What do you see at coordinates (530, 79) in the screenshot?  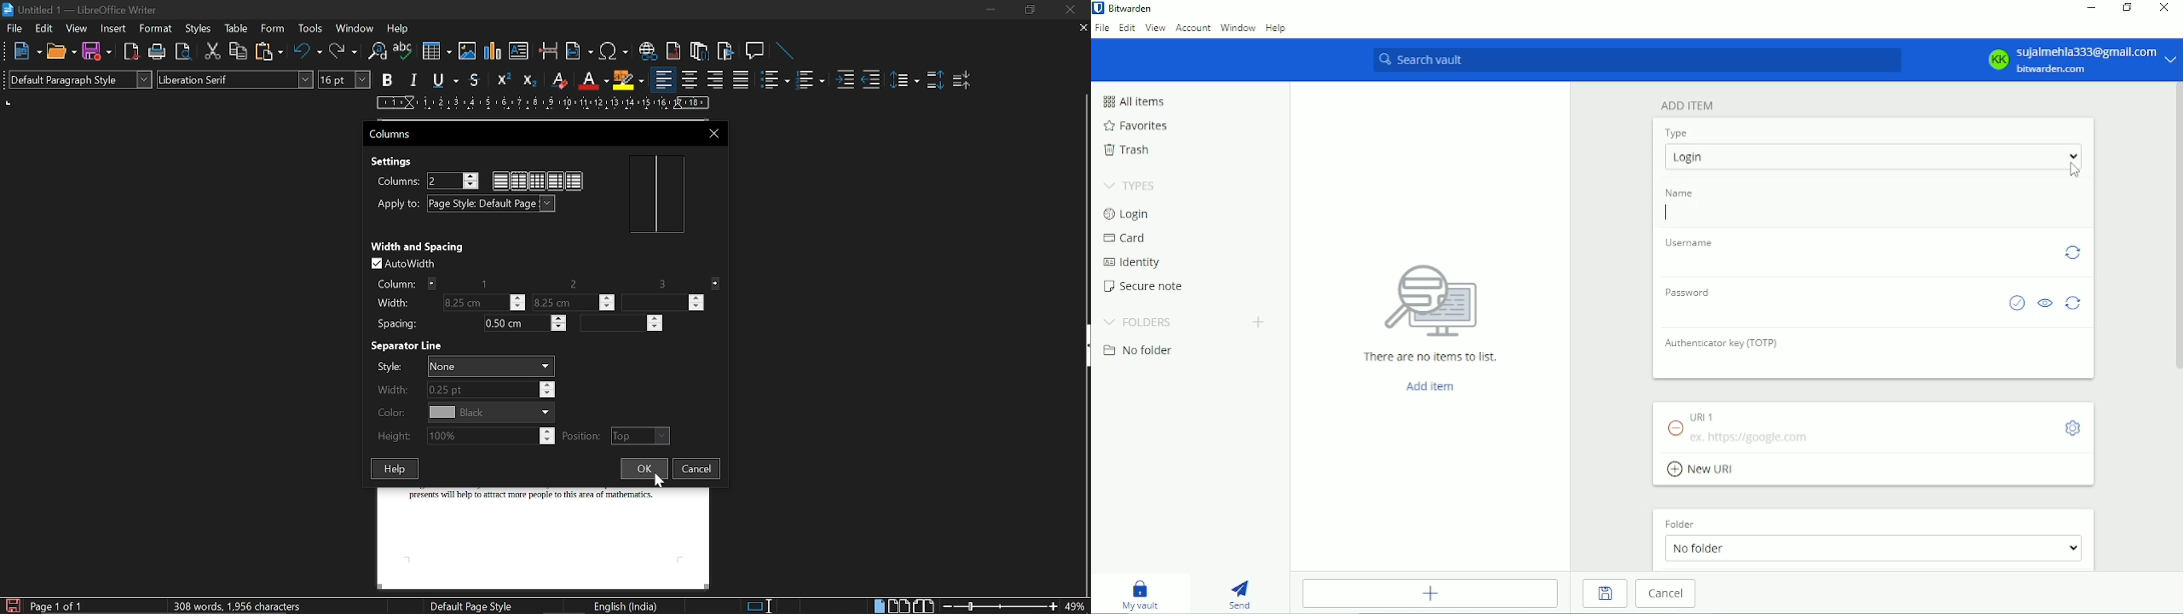 I see `Subscript` at bounding box center [530, 79].